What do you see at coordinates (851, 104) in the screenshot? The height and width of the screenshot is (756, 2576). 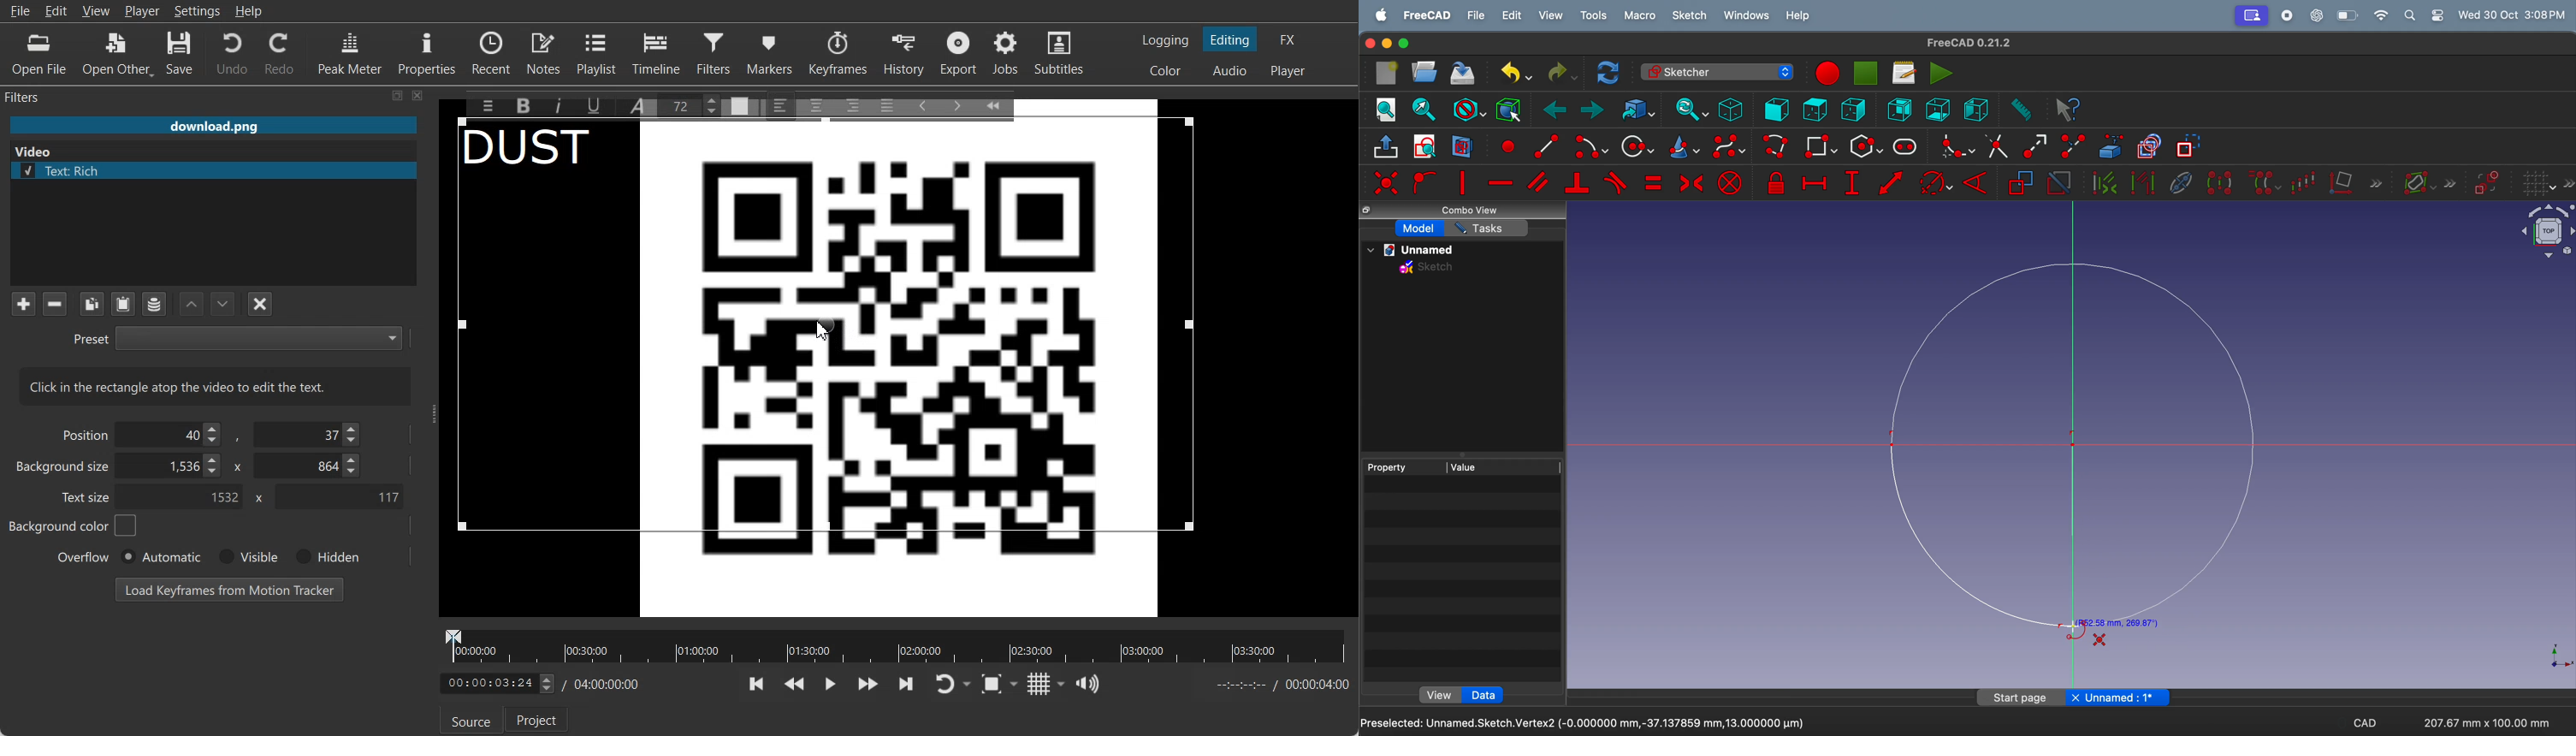 I see `Right` at bounding box center [851, 104].